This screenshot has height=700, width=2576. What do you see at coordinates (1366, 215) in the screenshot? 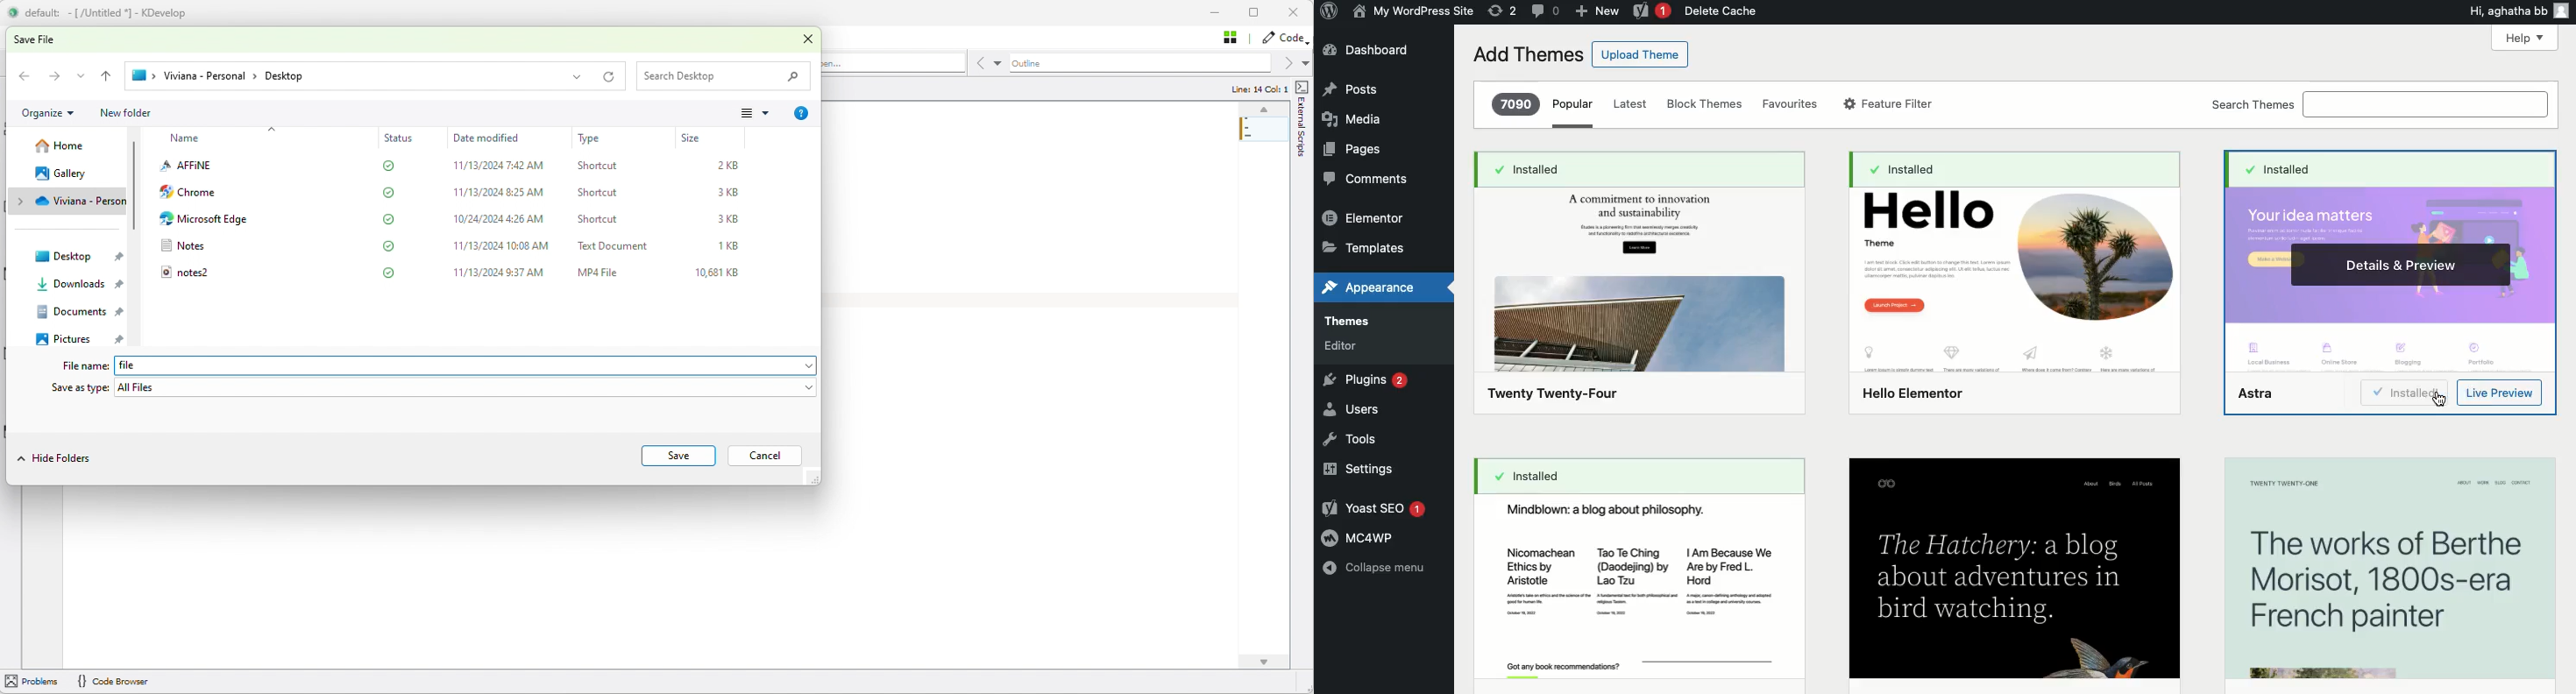
I see `Elementor` at bounding box center [1366, 215].